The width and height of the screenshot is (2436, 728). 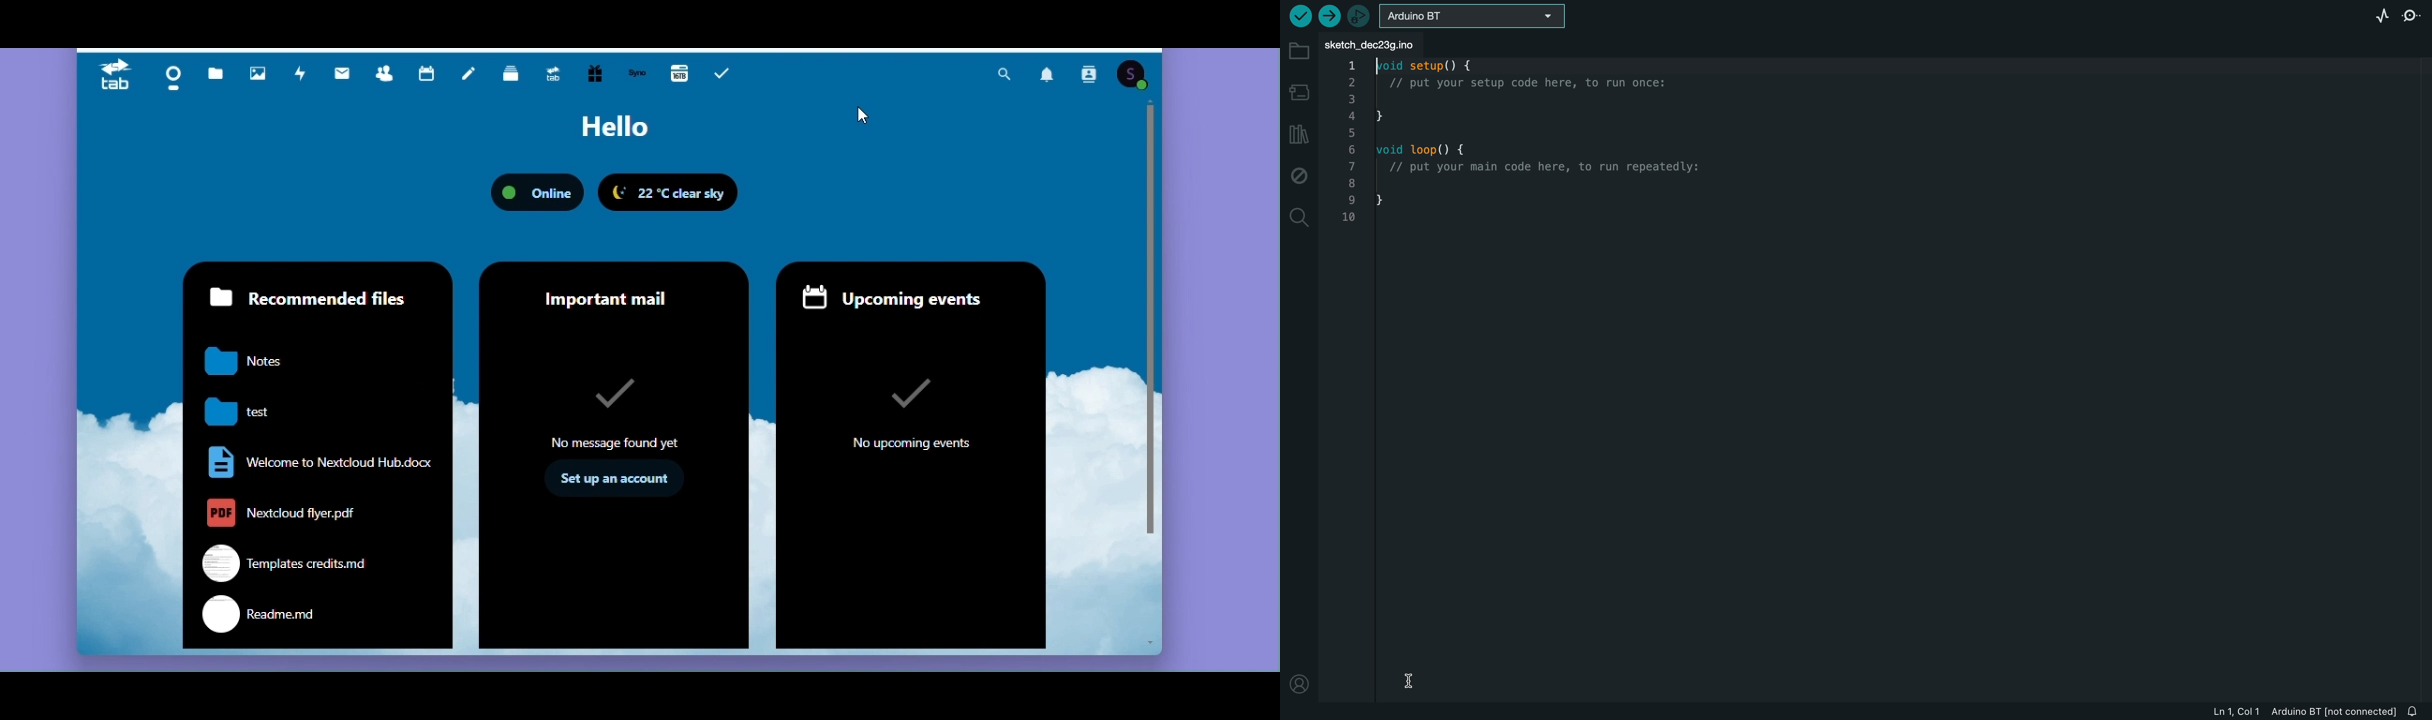 I want to click on readme.md, so click(x=313, y=620).